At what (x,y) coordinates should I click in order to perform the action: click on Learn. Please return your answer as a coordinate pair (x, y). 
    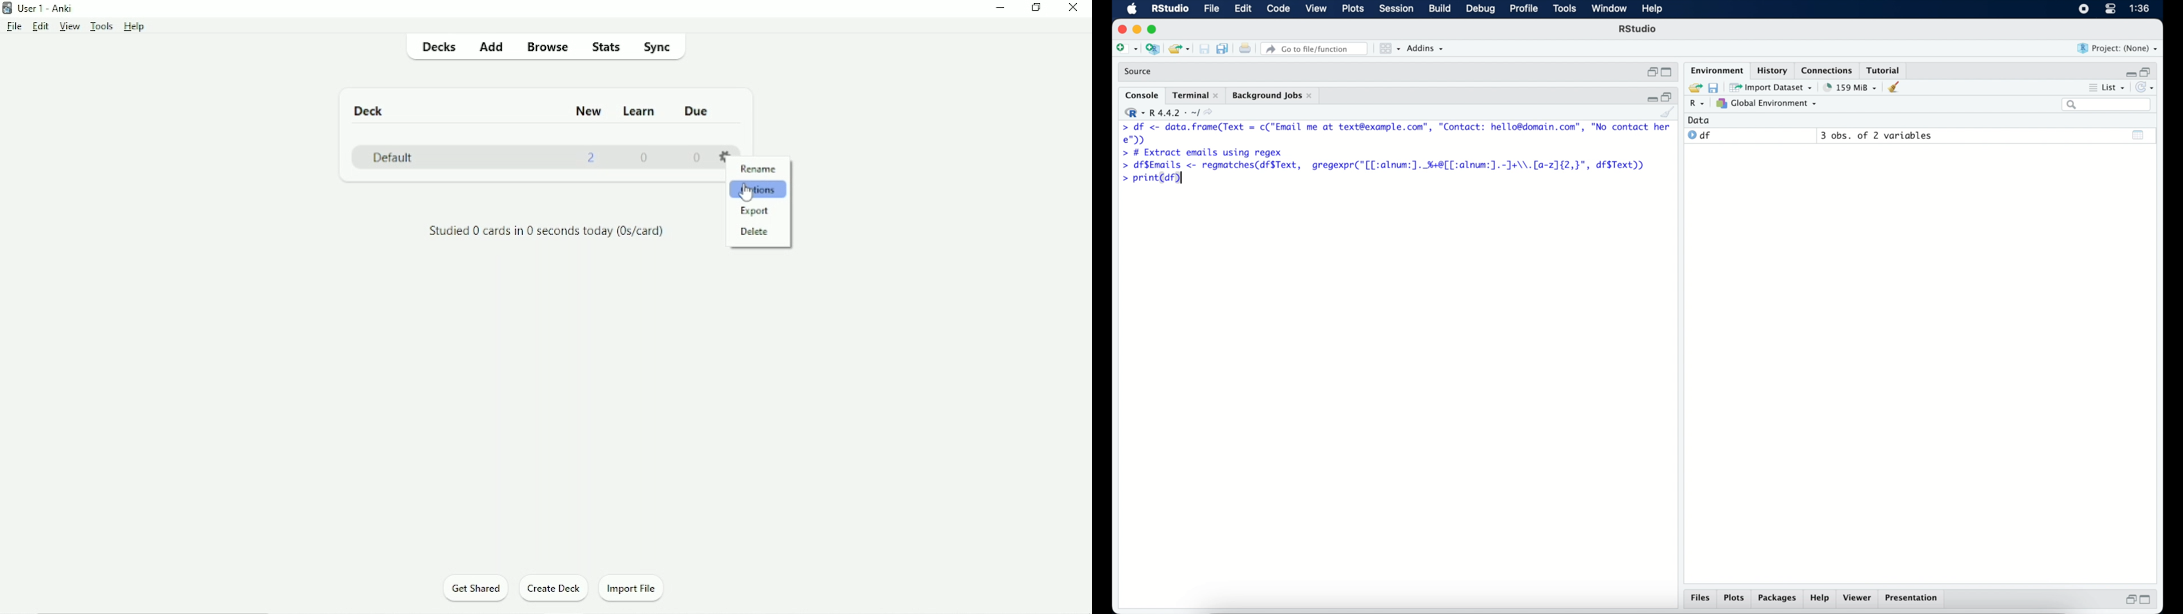
    Looking at the image, I should click on (640, 111).